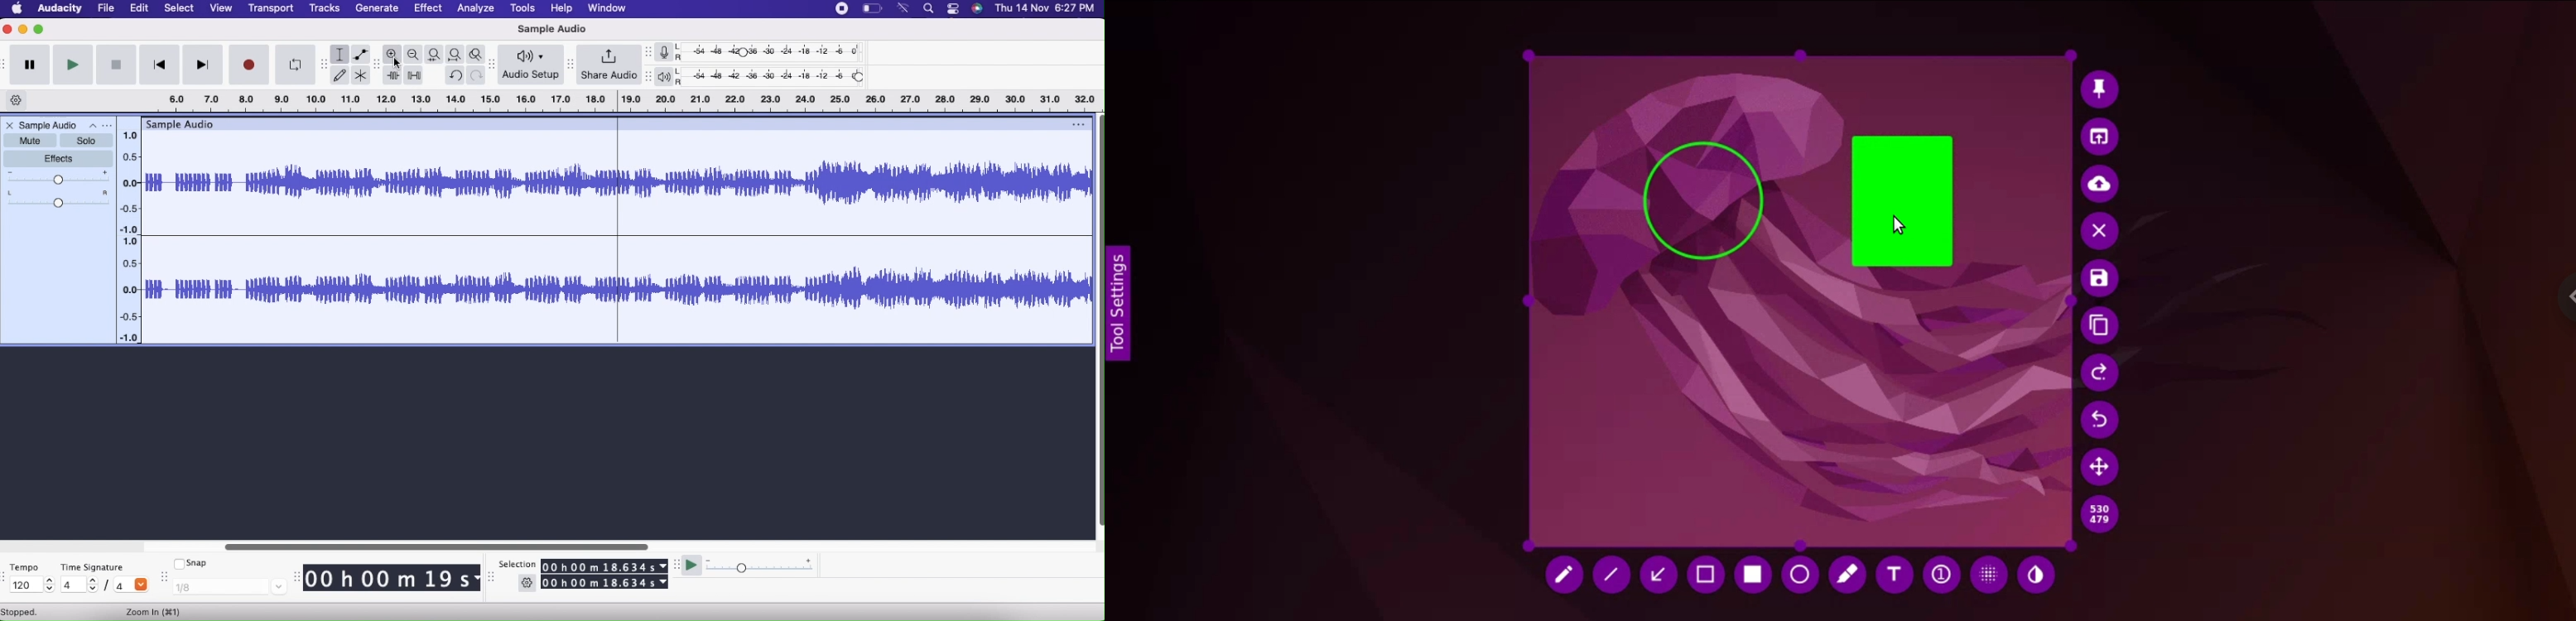 The width and height of the screenshot is (2576, 644). What do you see at coordinates (778, 51) in the screenshot?
I see `Recording level` at bounding box center [778, 51].